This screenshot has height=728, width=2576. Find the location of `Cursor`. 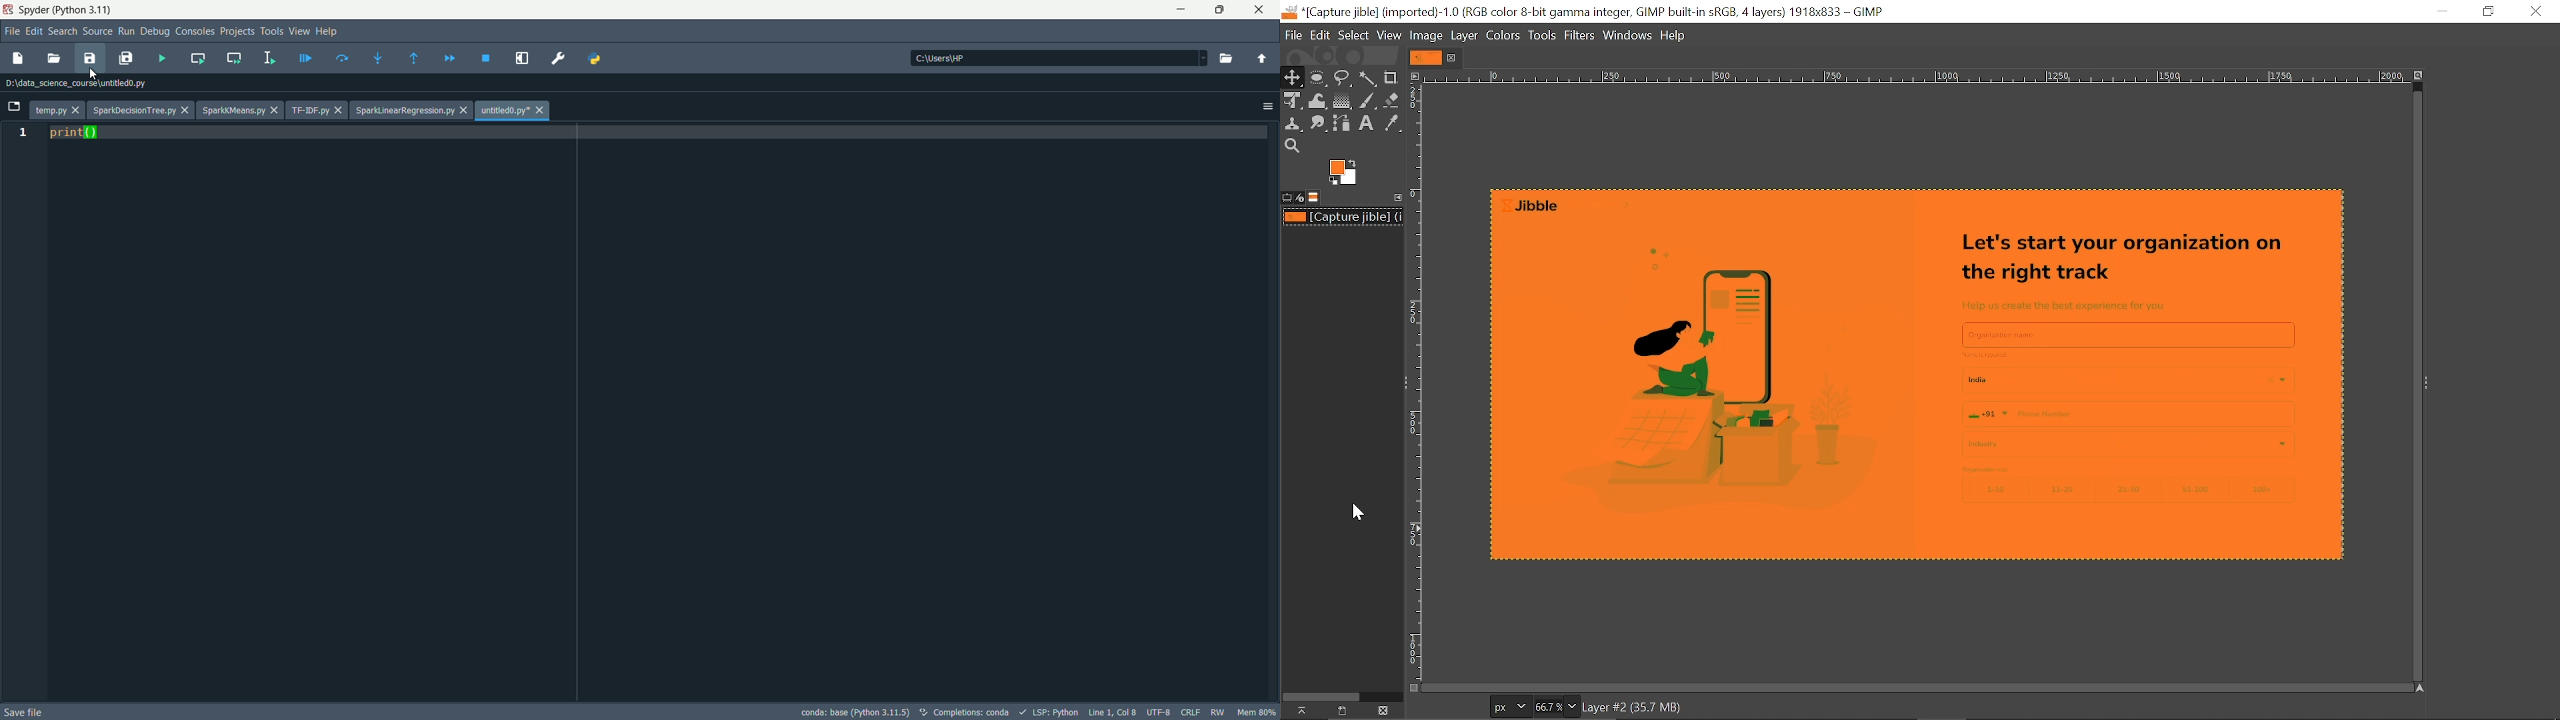

Cursor is located at coordinates (95, 71).